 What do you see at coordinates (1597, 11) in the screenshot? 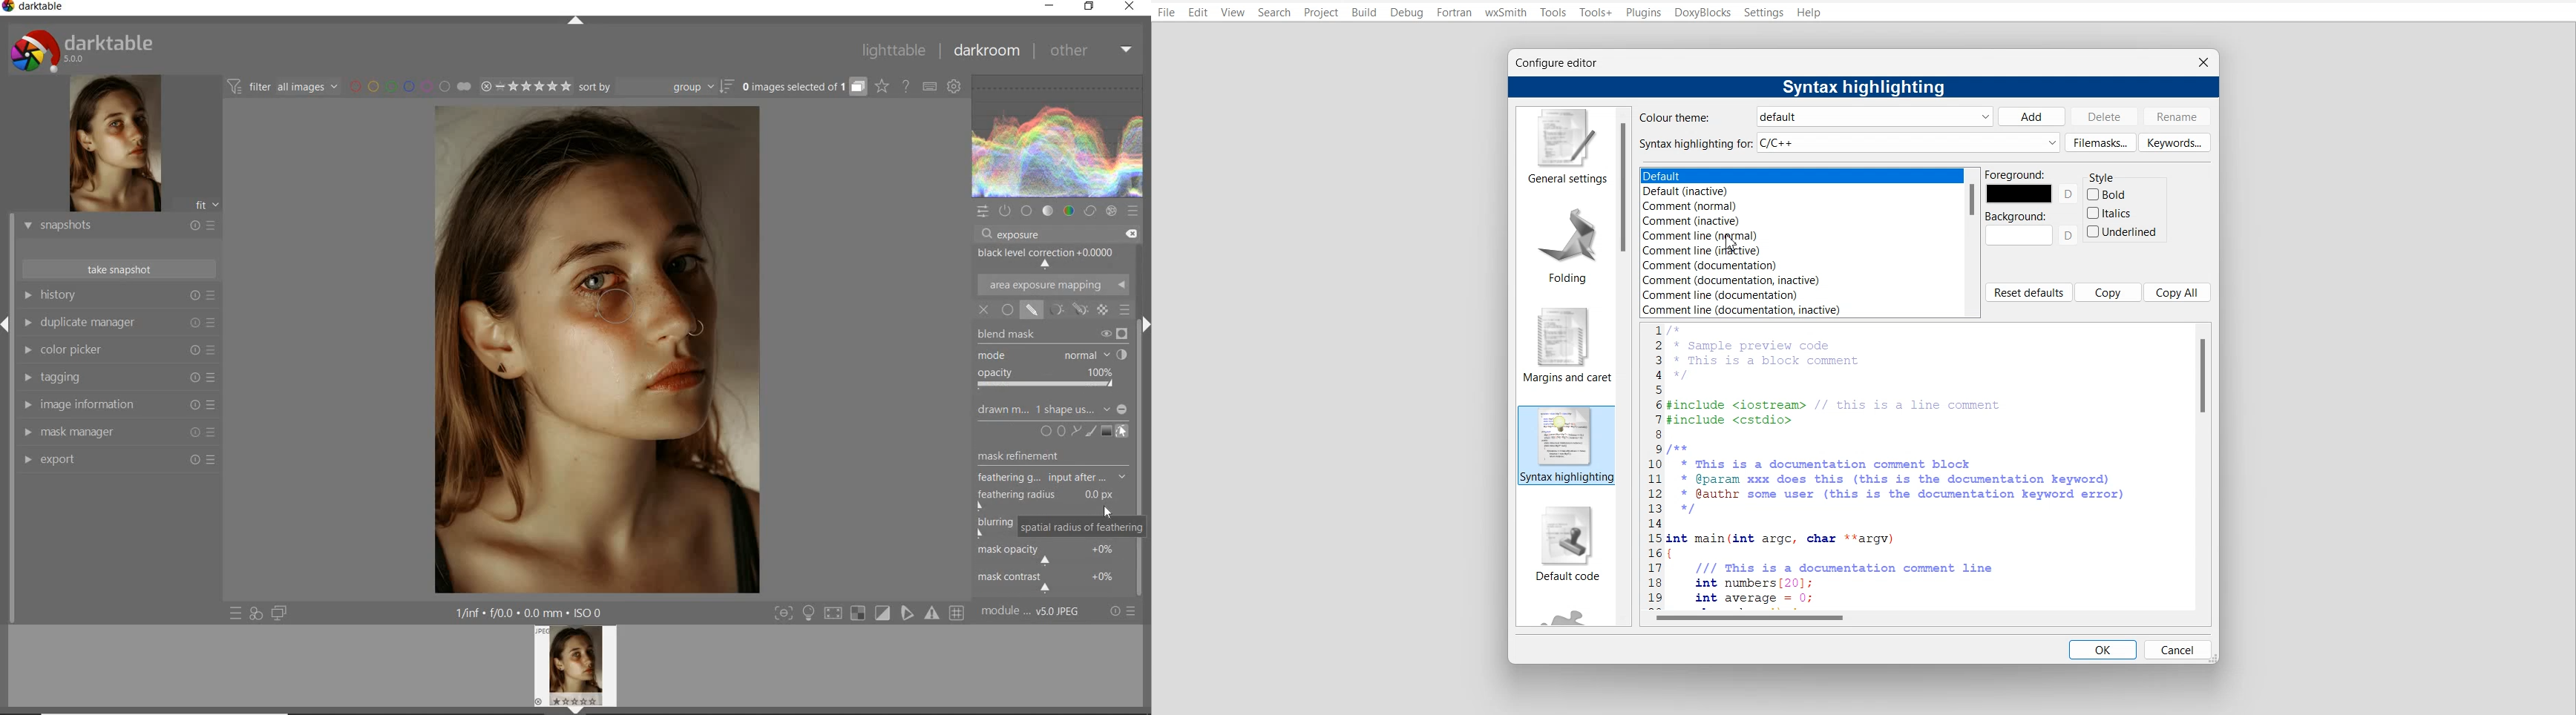
I see `Tools+` at bounding box center [1597, 11].